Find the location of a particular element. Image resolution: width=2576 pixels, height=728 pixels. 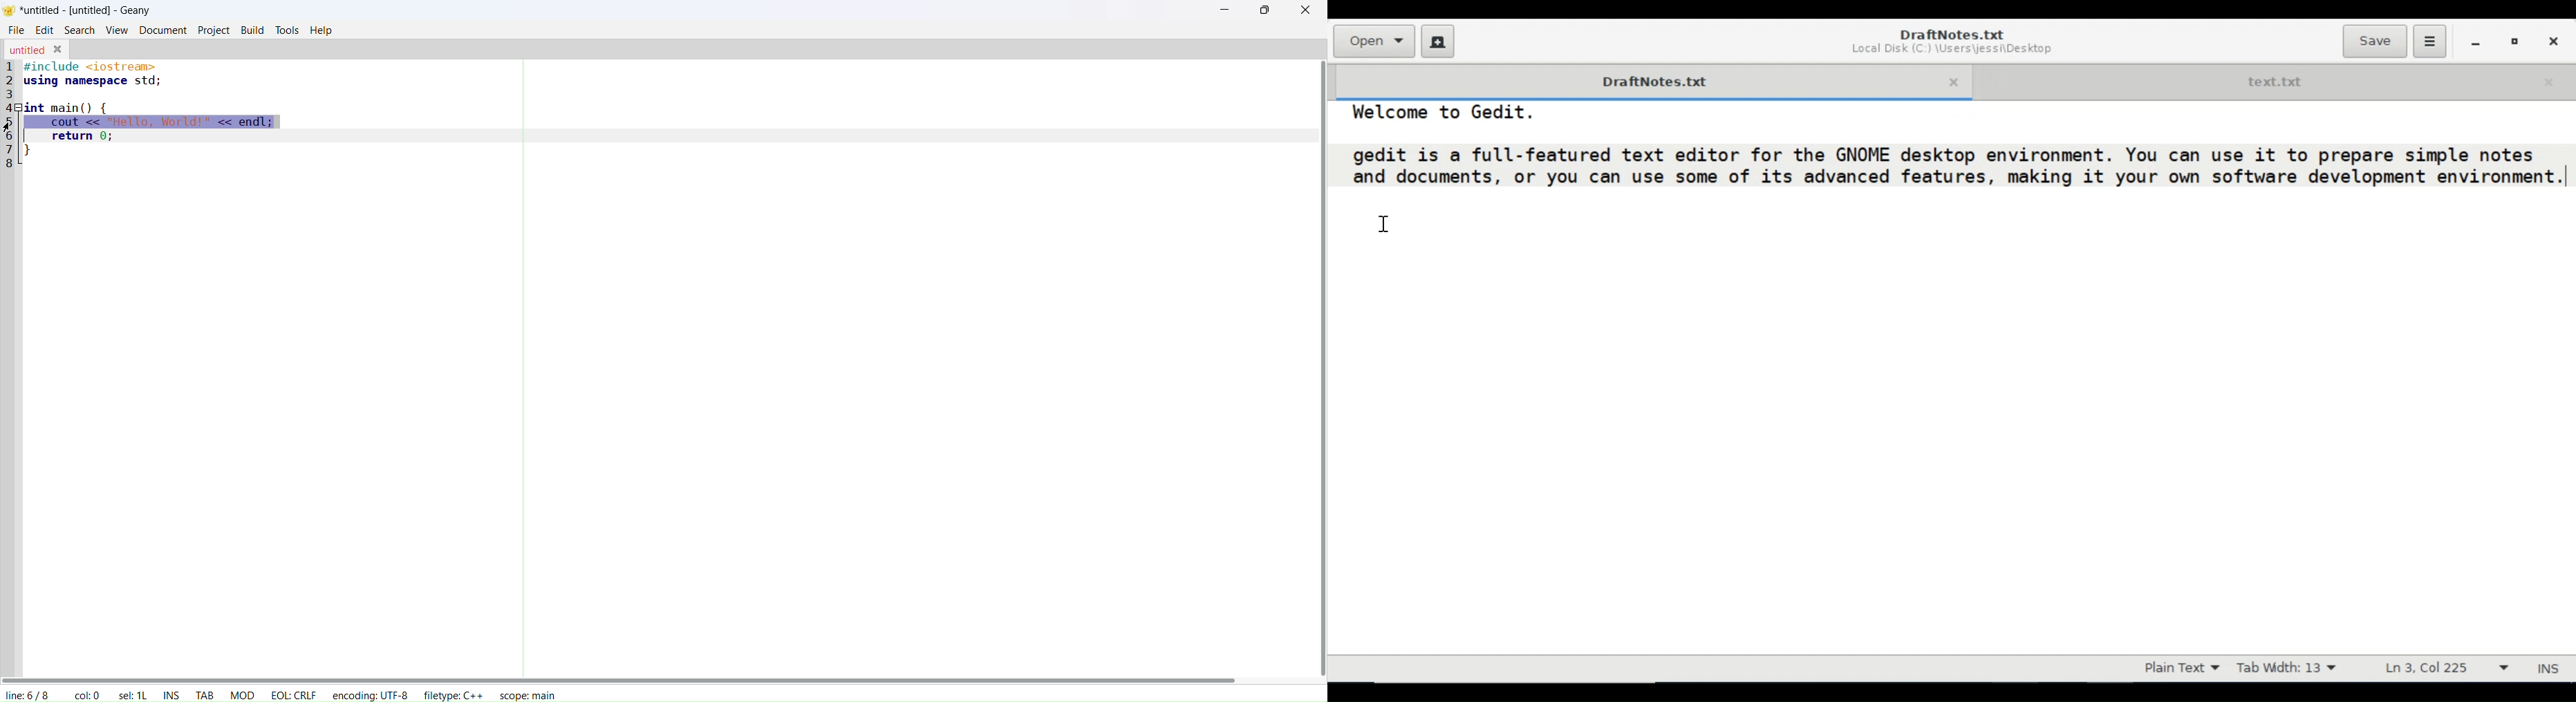

Tab Width is located at coordinates (2286, 668).